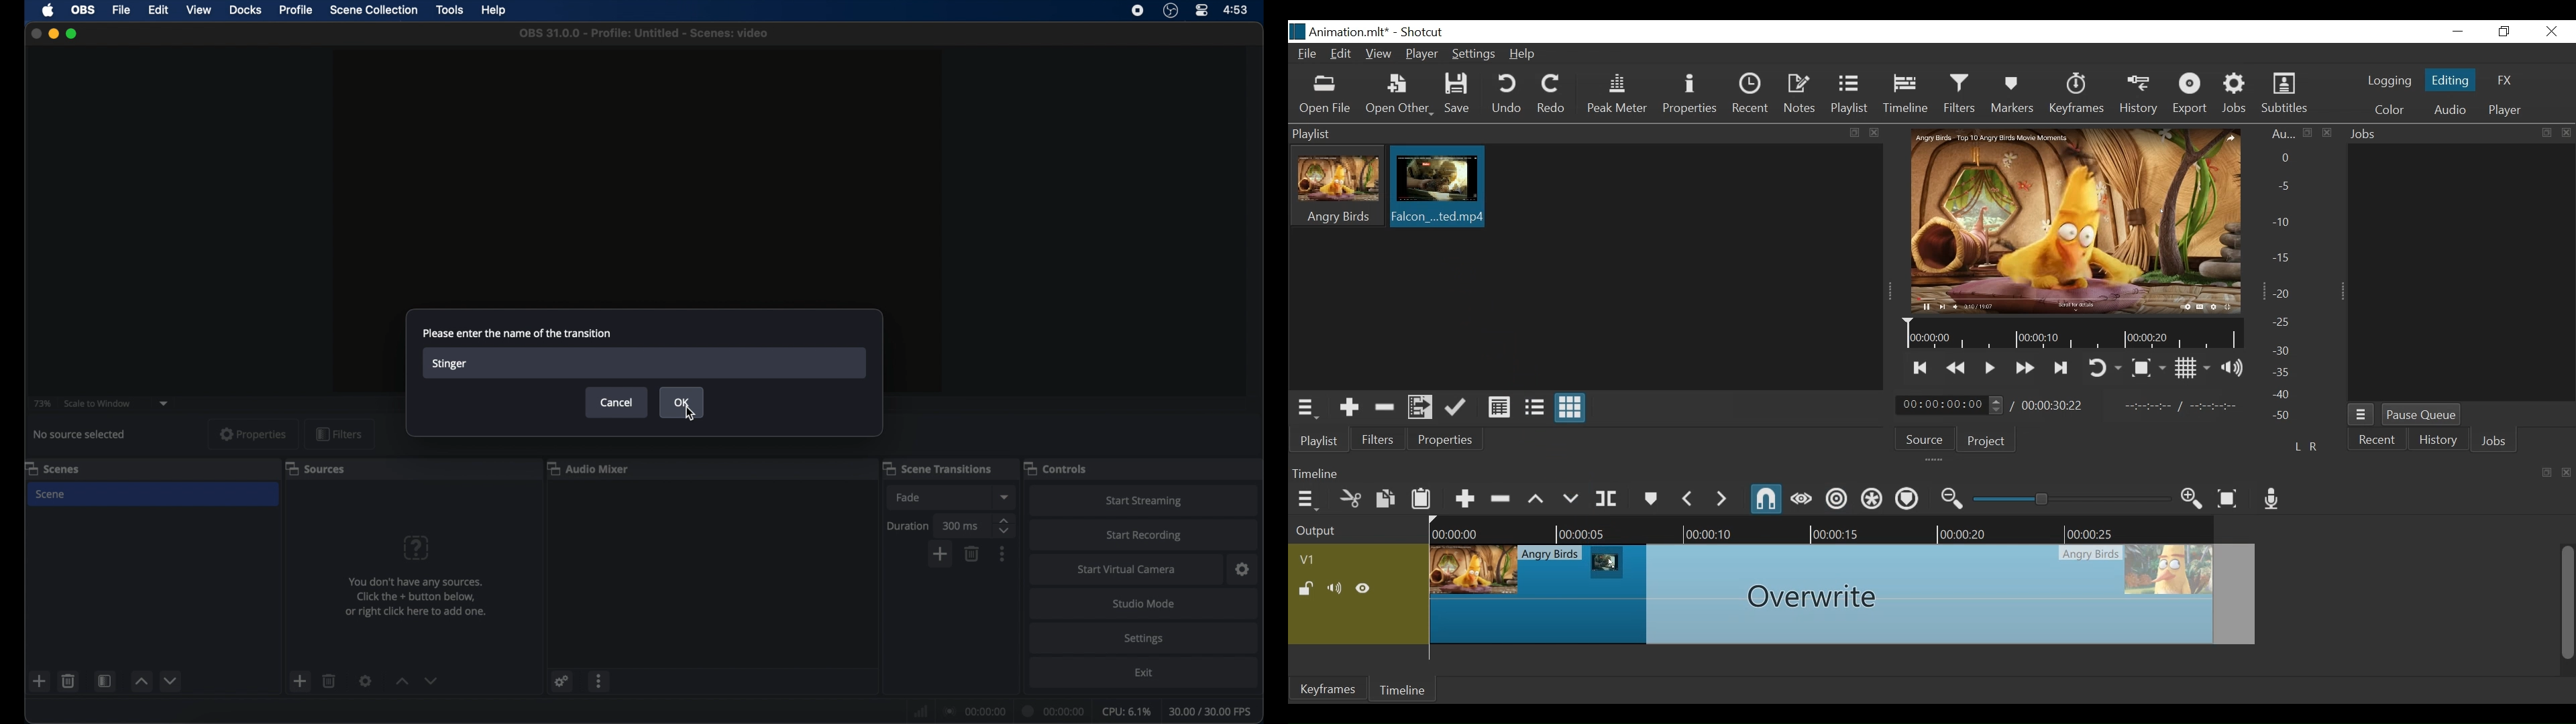 Image resolution: width=2576 pixels, height=728 pixels. I want to click on file name, so click(645, 34).